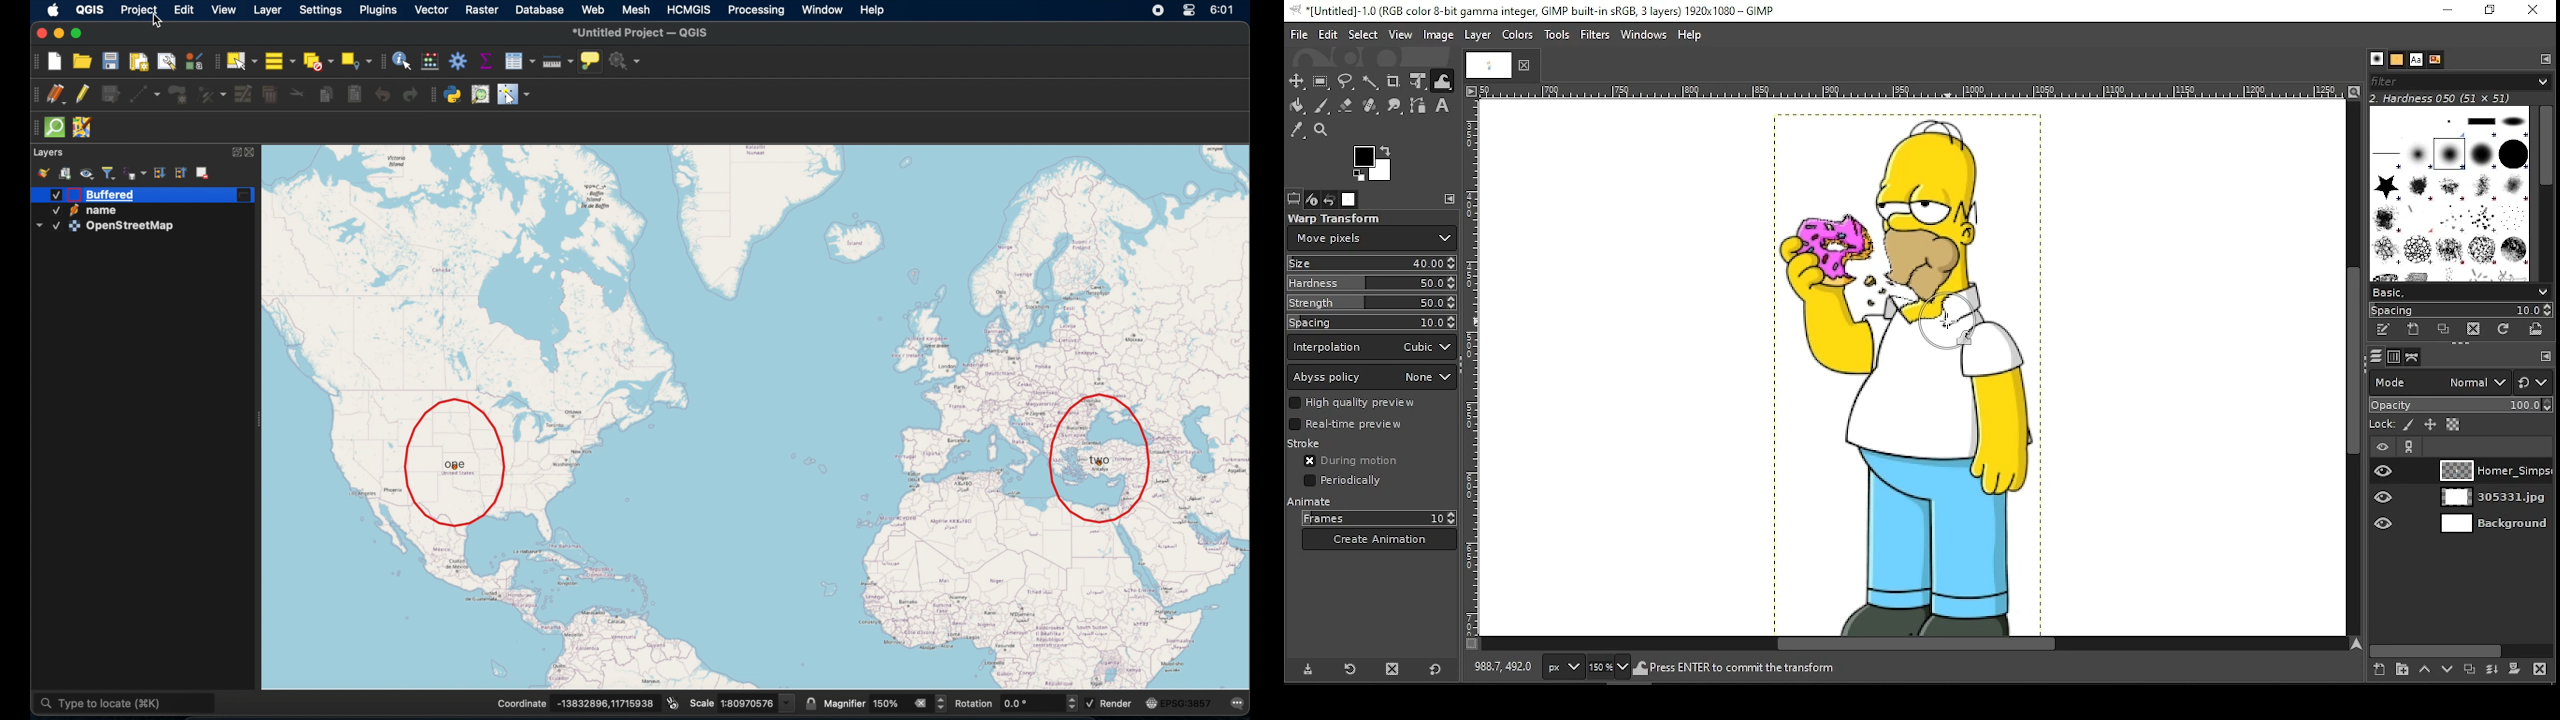 The width and height of the screenshot is (2576, 728). I want to click on plugins toolbar, so click(431, 95).